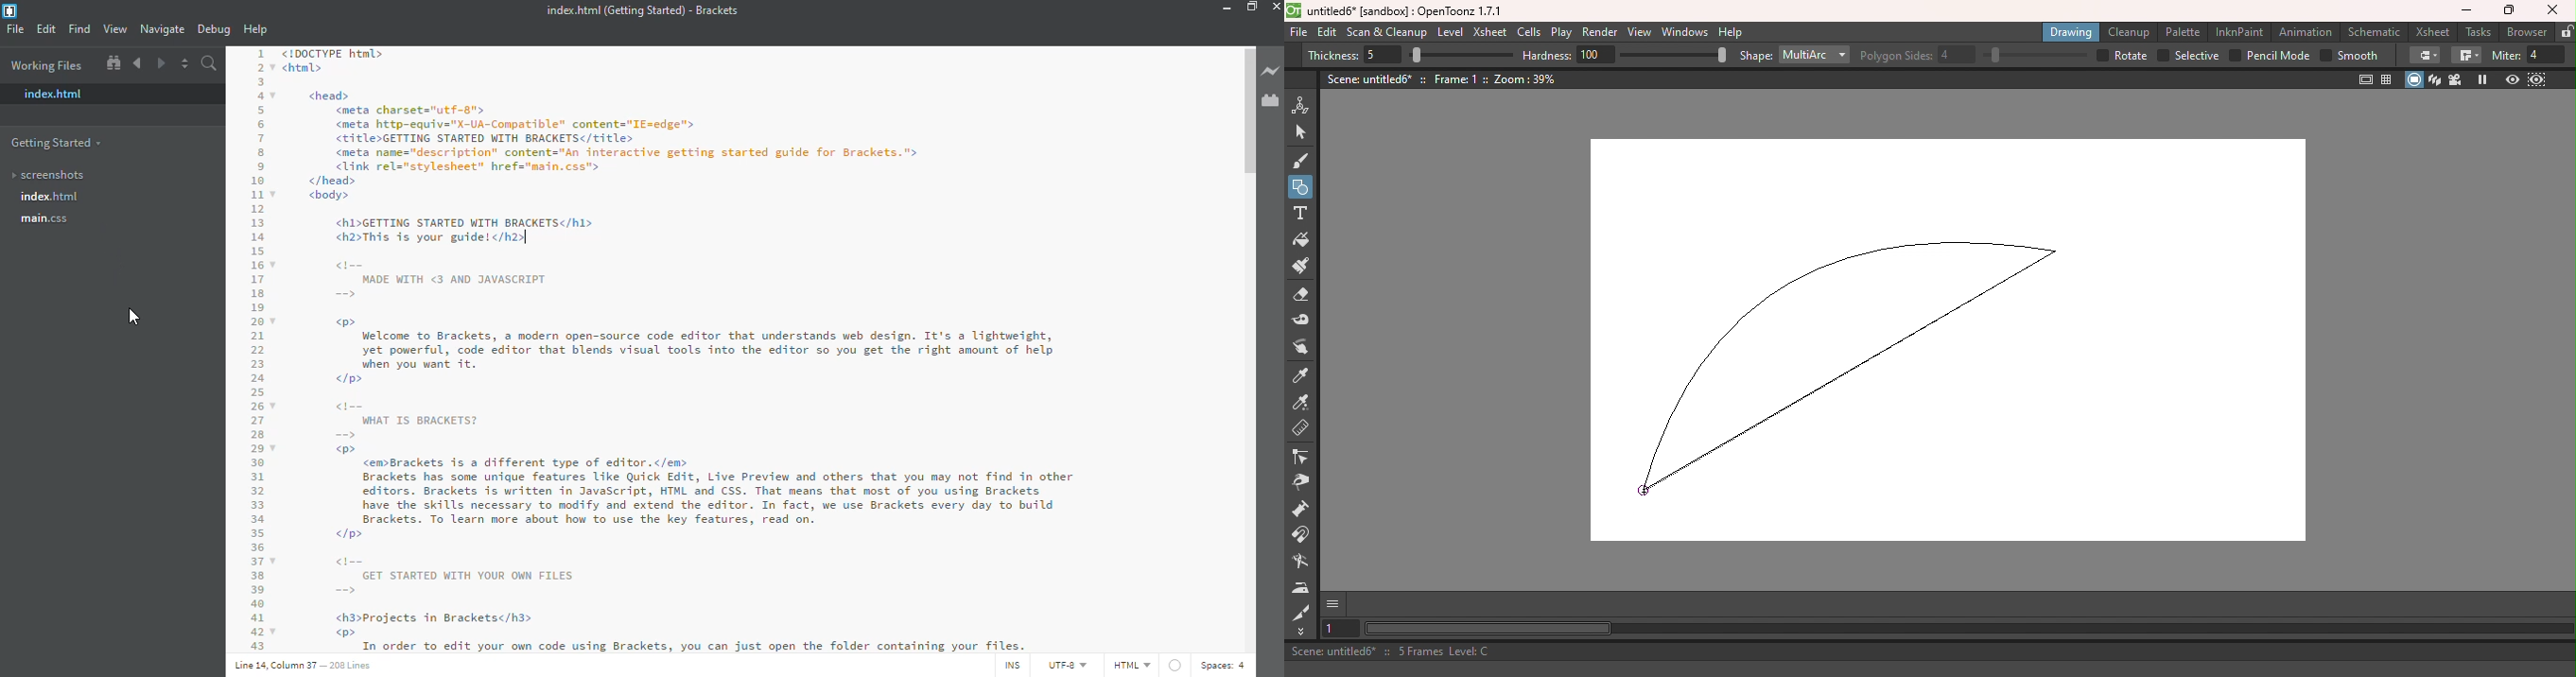 The height and width of the screenshot is (700, 2576). Describe the element at coordinates (1270, 101) in the screenshot. I see `extension manager` at that location.